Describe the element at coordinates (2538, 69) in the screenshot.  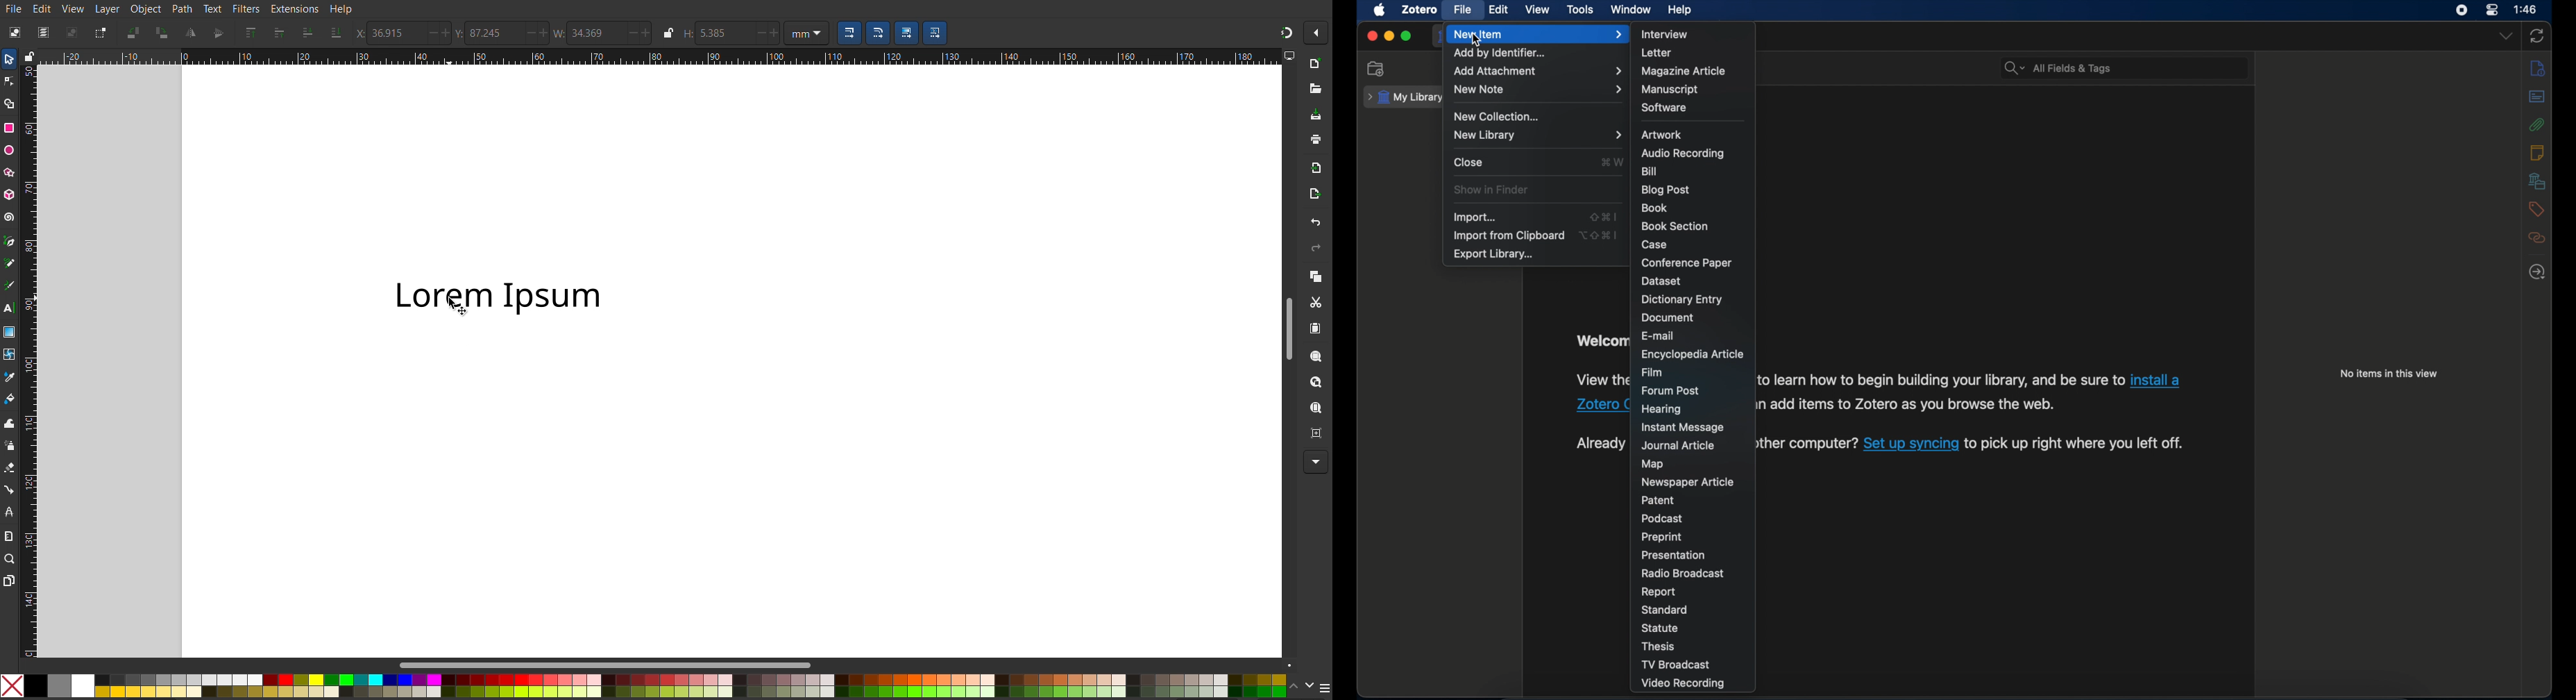
I see `info` at that location.